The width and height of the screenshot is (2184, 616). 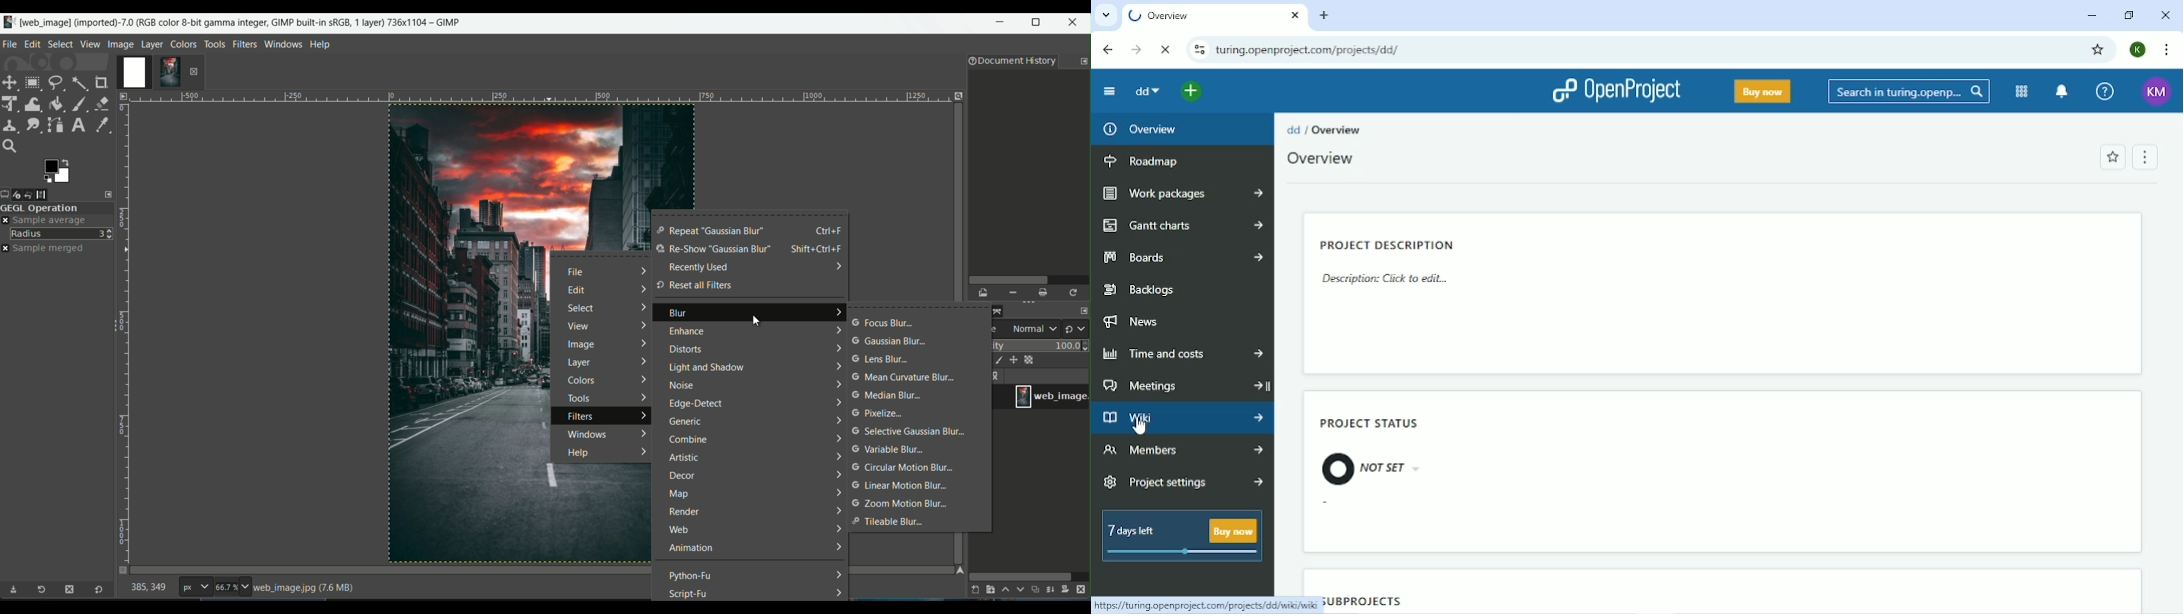 What do you see at coordinates (883, 323) in the screenshot?
I see `focus blur` at bounding box center [883, 323].